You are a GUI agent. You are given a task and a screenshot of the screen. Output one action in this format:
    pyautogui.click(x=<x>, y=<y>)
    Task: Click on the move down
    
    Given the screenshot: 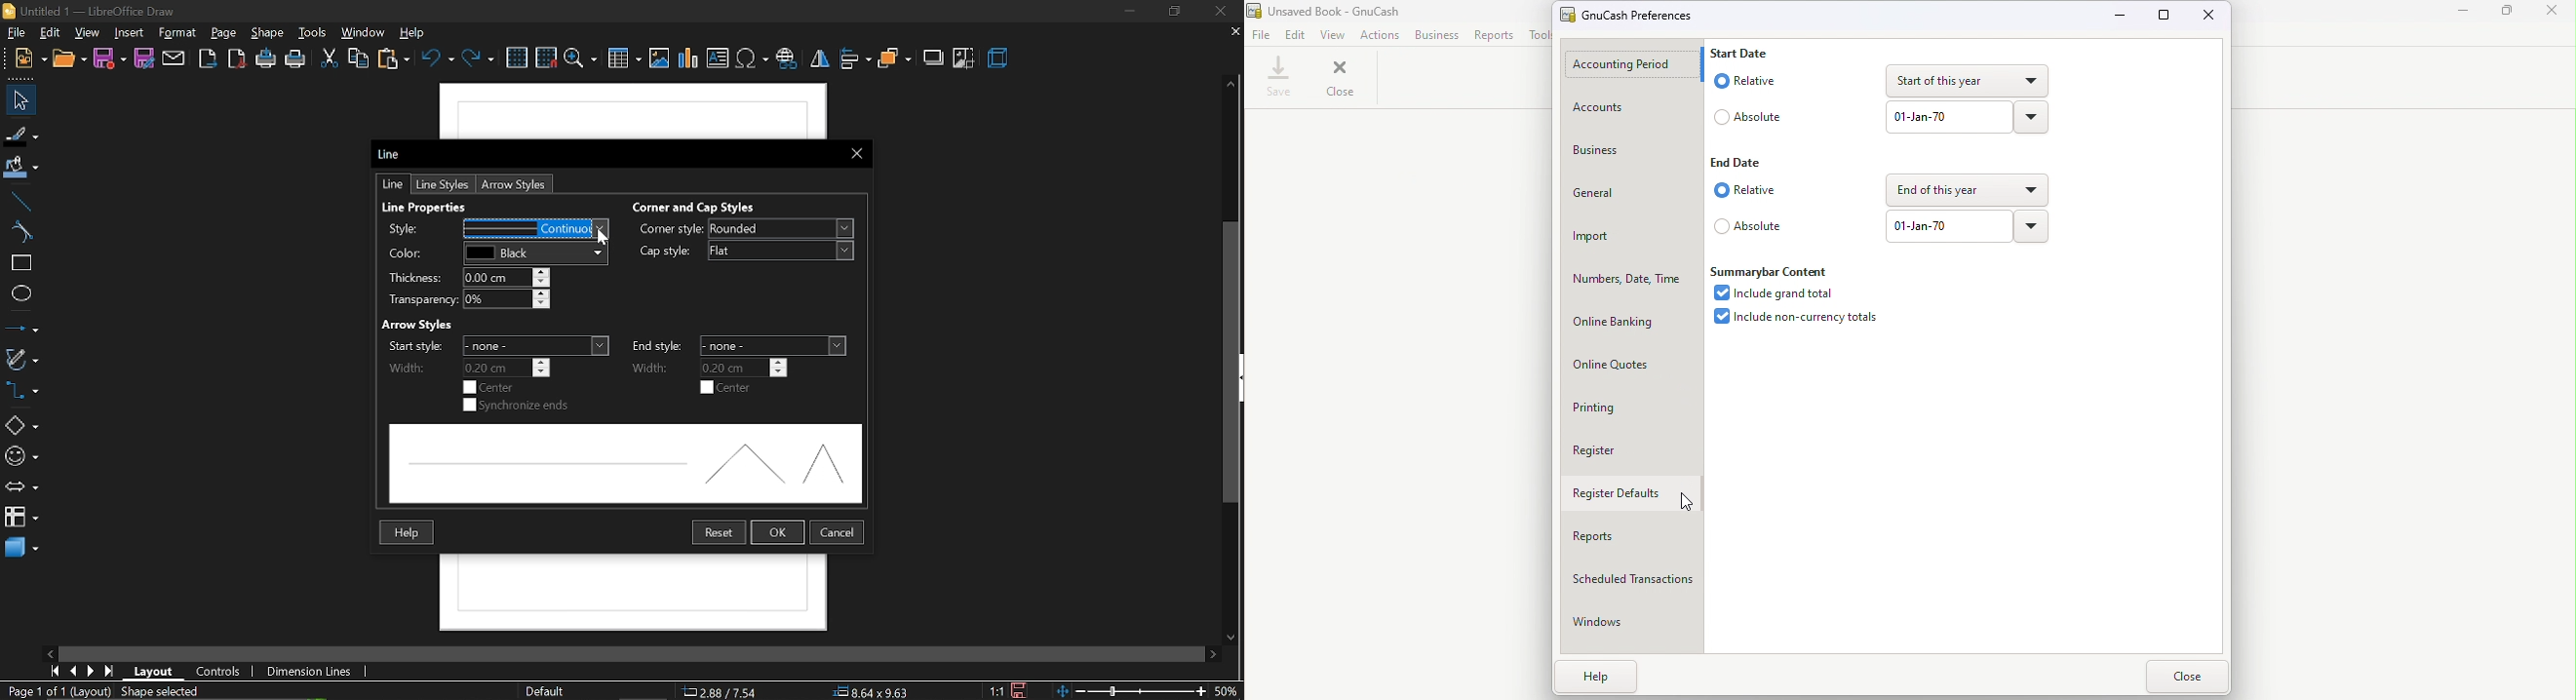 What is the action you would take?
    pyautogui.click(x=1235, y=638)
    